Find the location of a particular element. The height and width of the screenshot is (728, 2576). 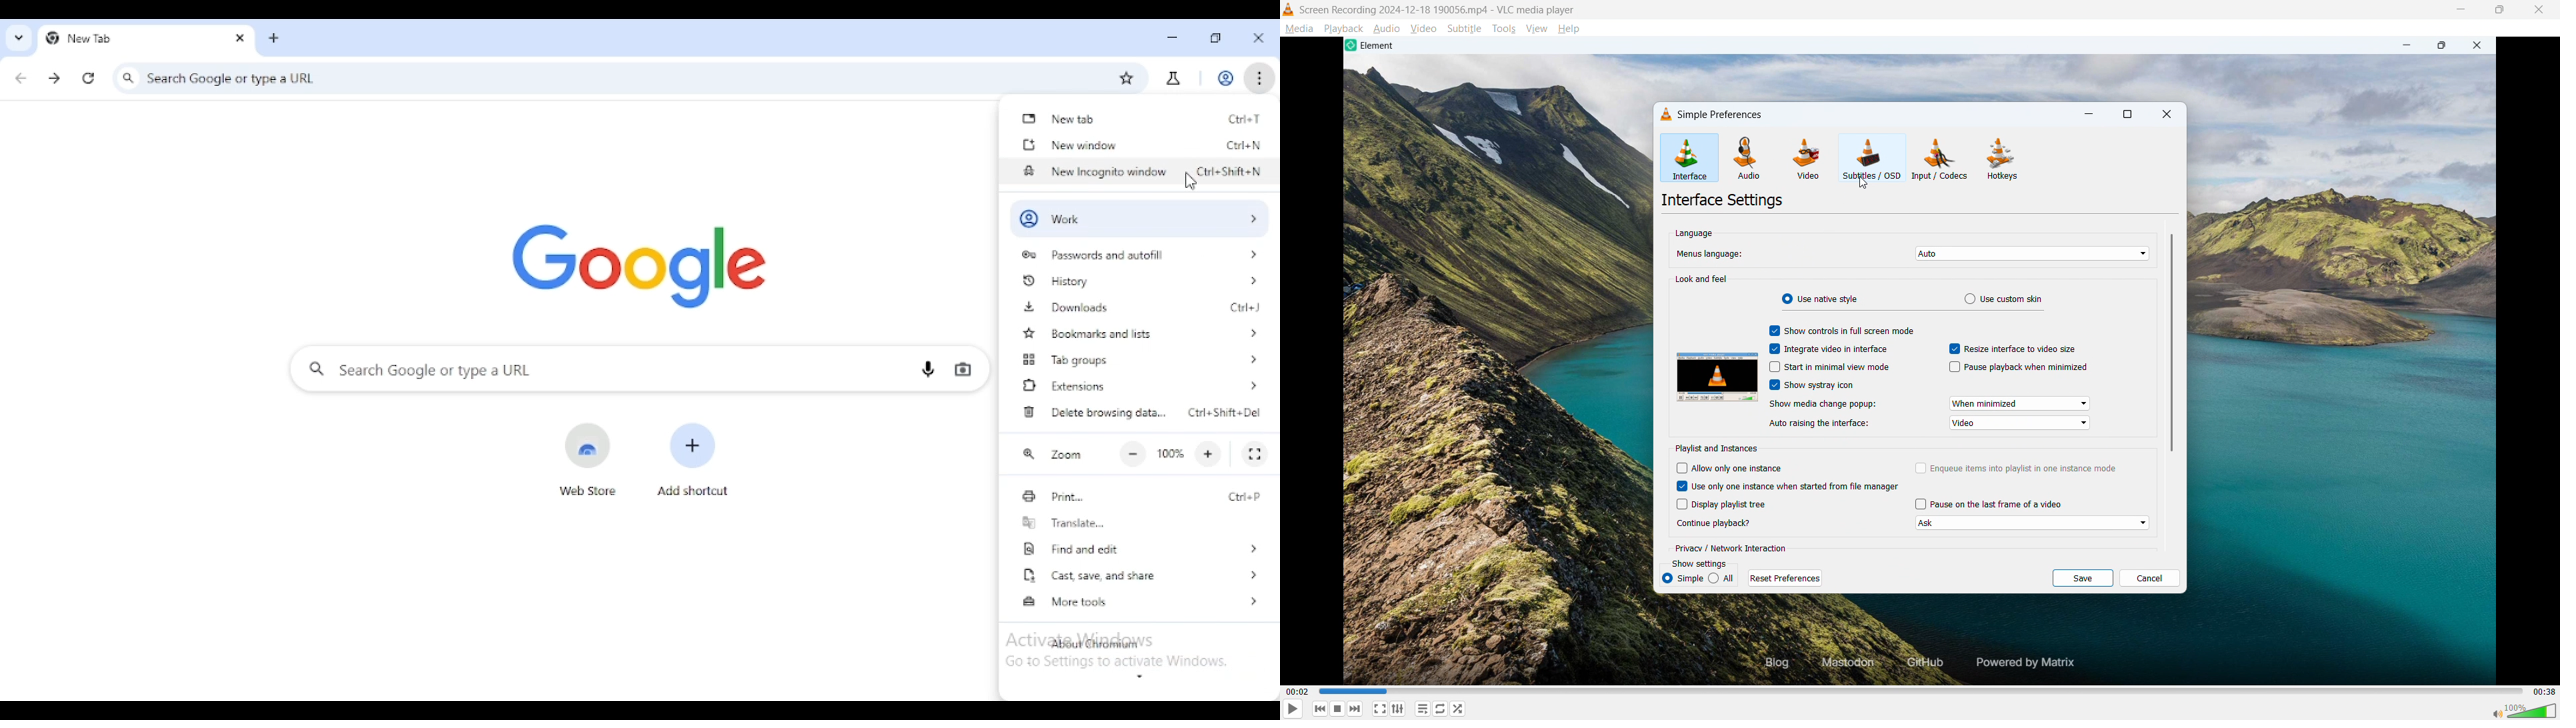

Use native style  is located at coordinates (1819, 299).